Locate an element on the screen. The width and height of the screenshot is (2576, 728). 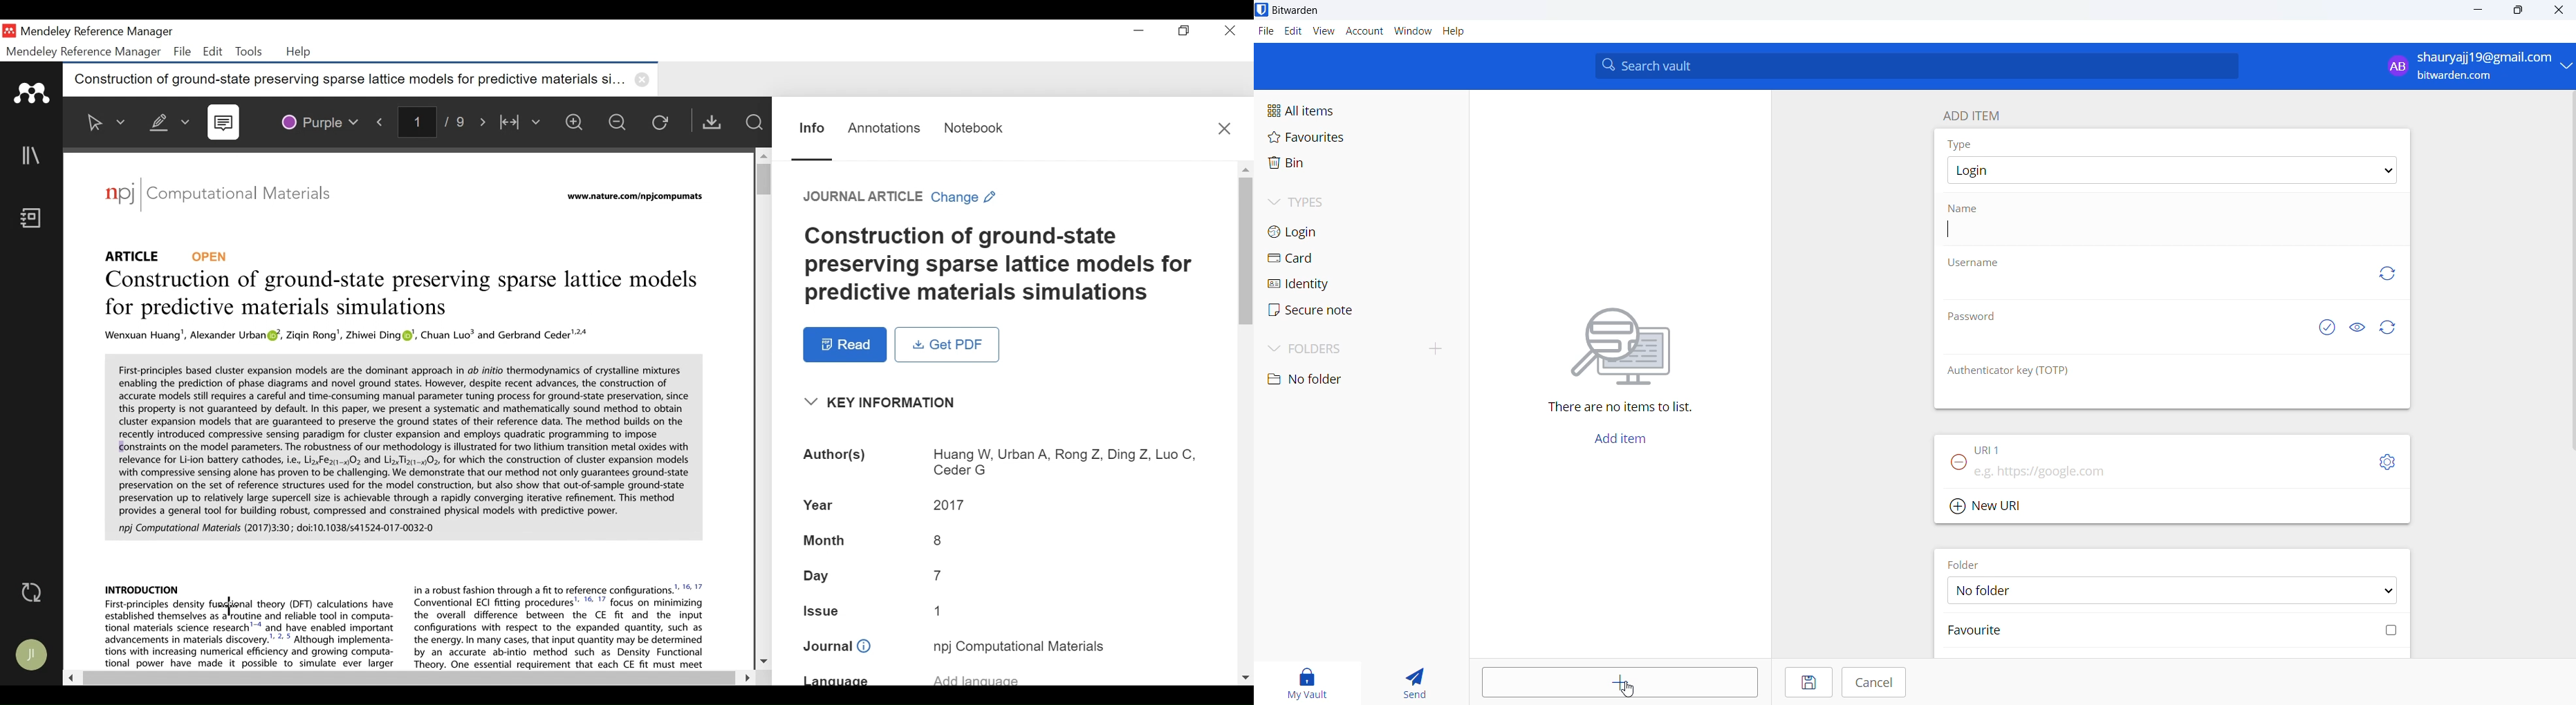
 generate username is located at coordinates (2387, 272).